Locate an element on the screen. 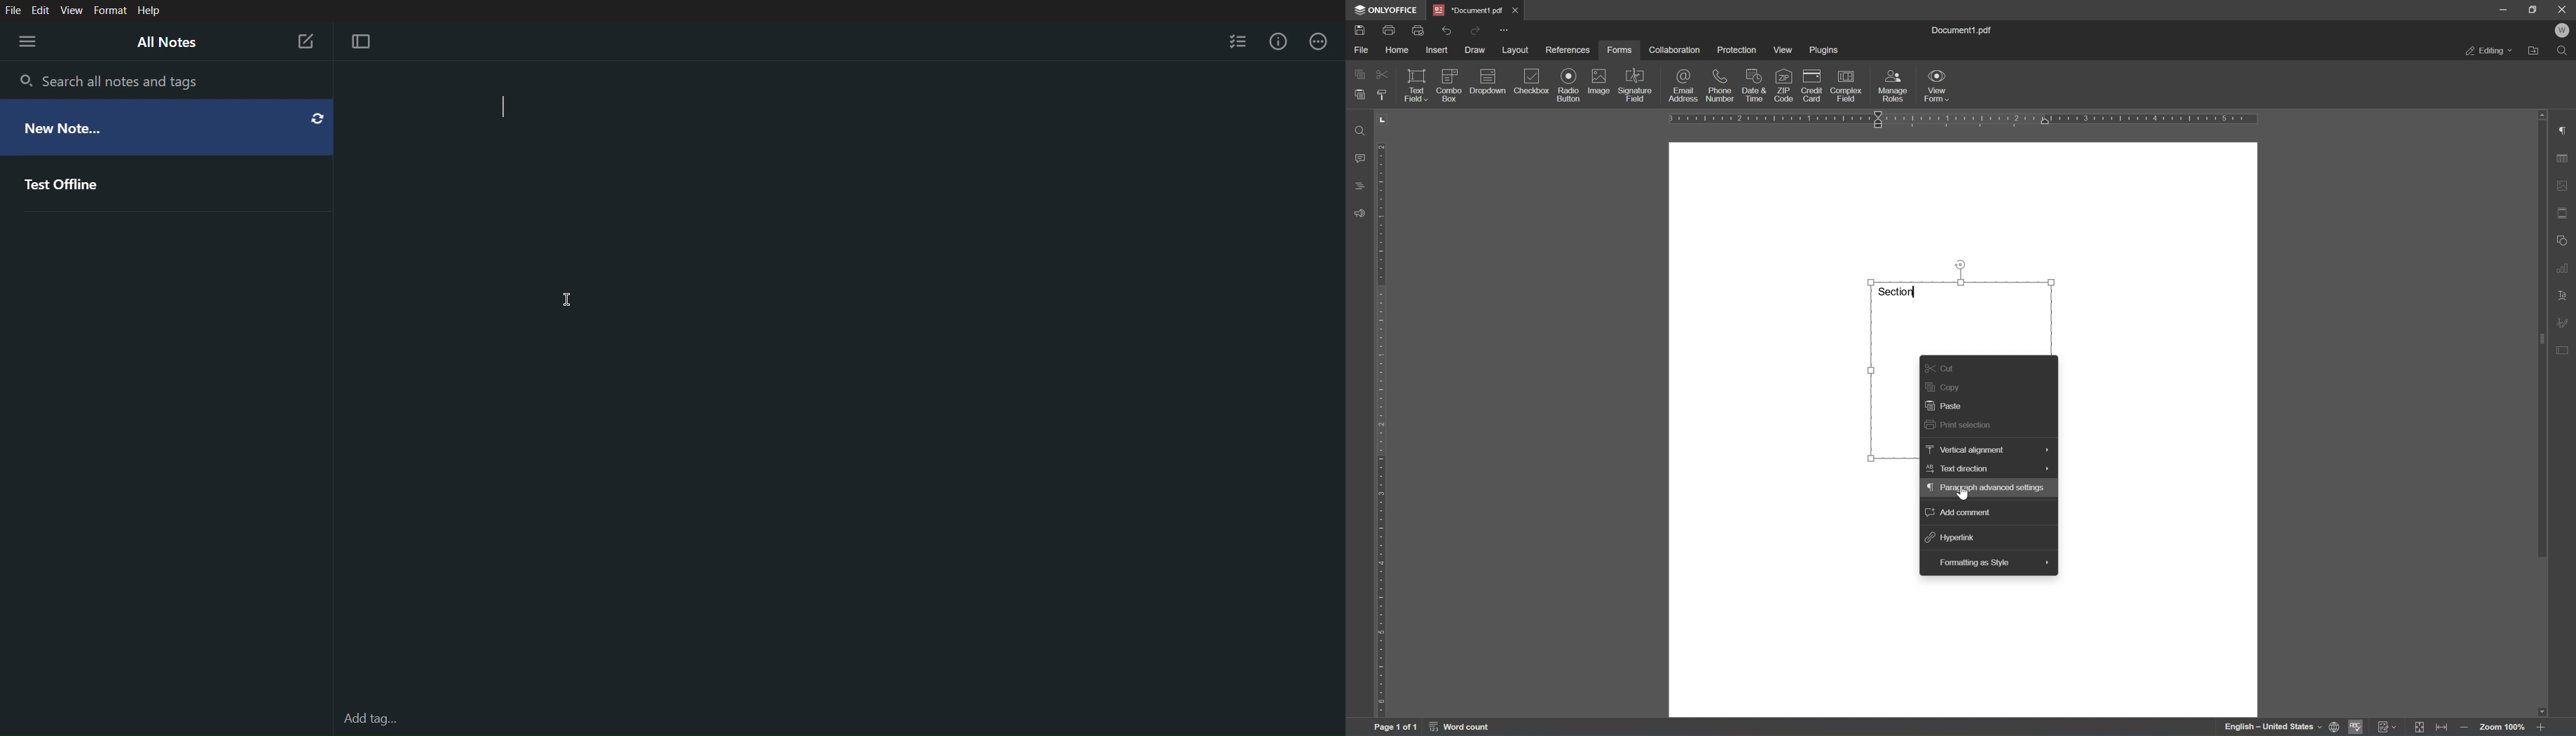 The width and height of the screenshot is (2576, 756). editing is located at coordinates (2490, 53).